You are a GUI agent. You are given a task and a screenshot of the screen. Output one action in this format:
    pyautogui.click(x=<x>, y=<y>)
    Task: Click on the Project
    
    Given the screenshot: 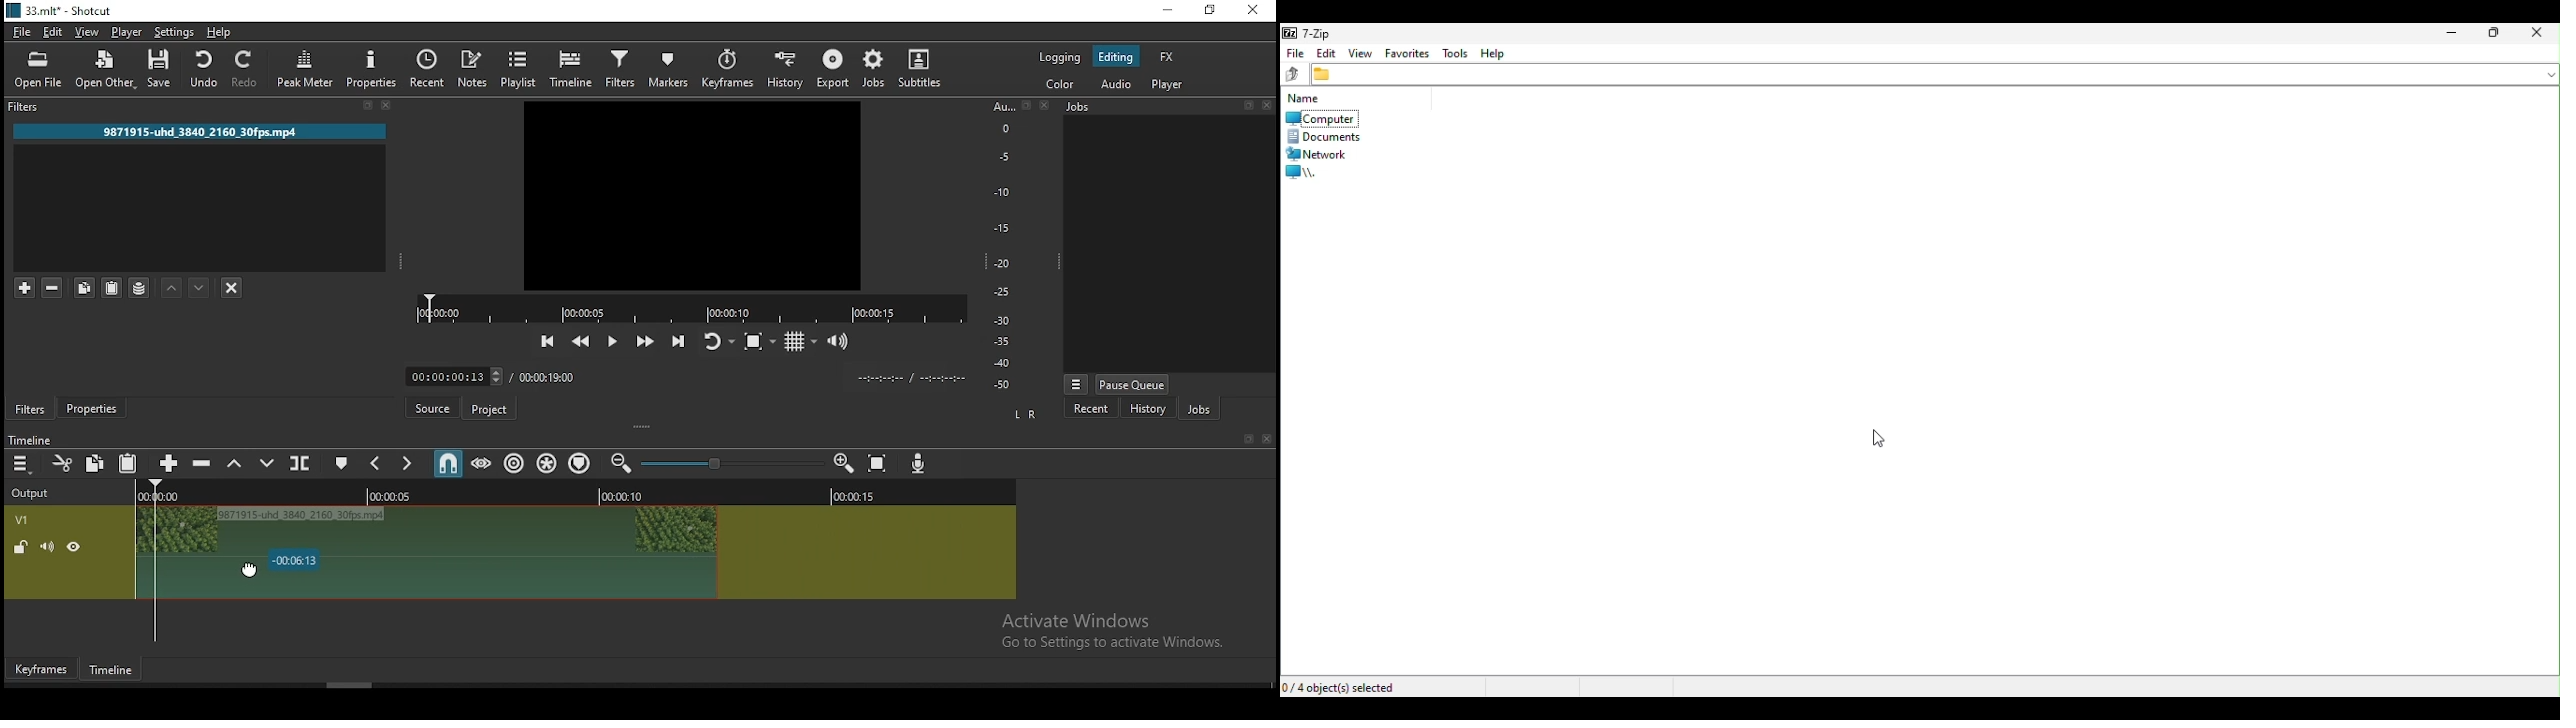 What is the action you would take?
    pyautogui.click(x=488, y=407)
    